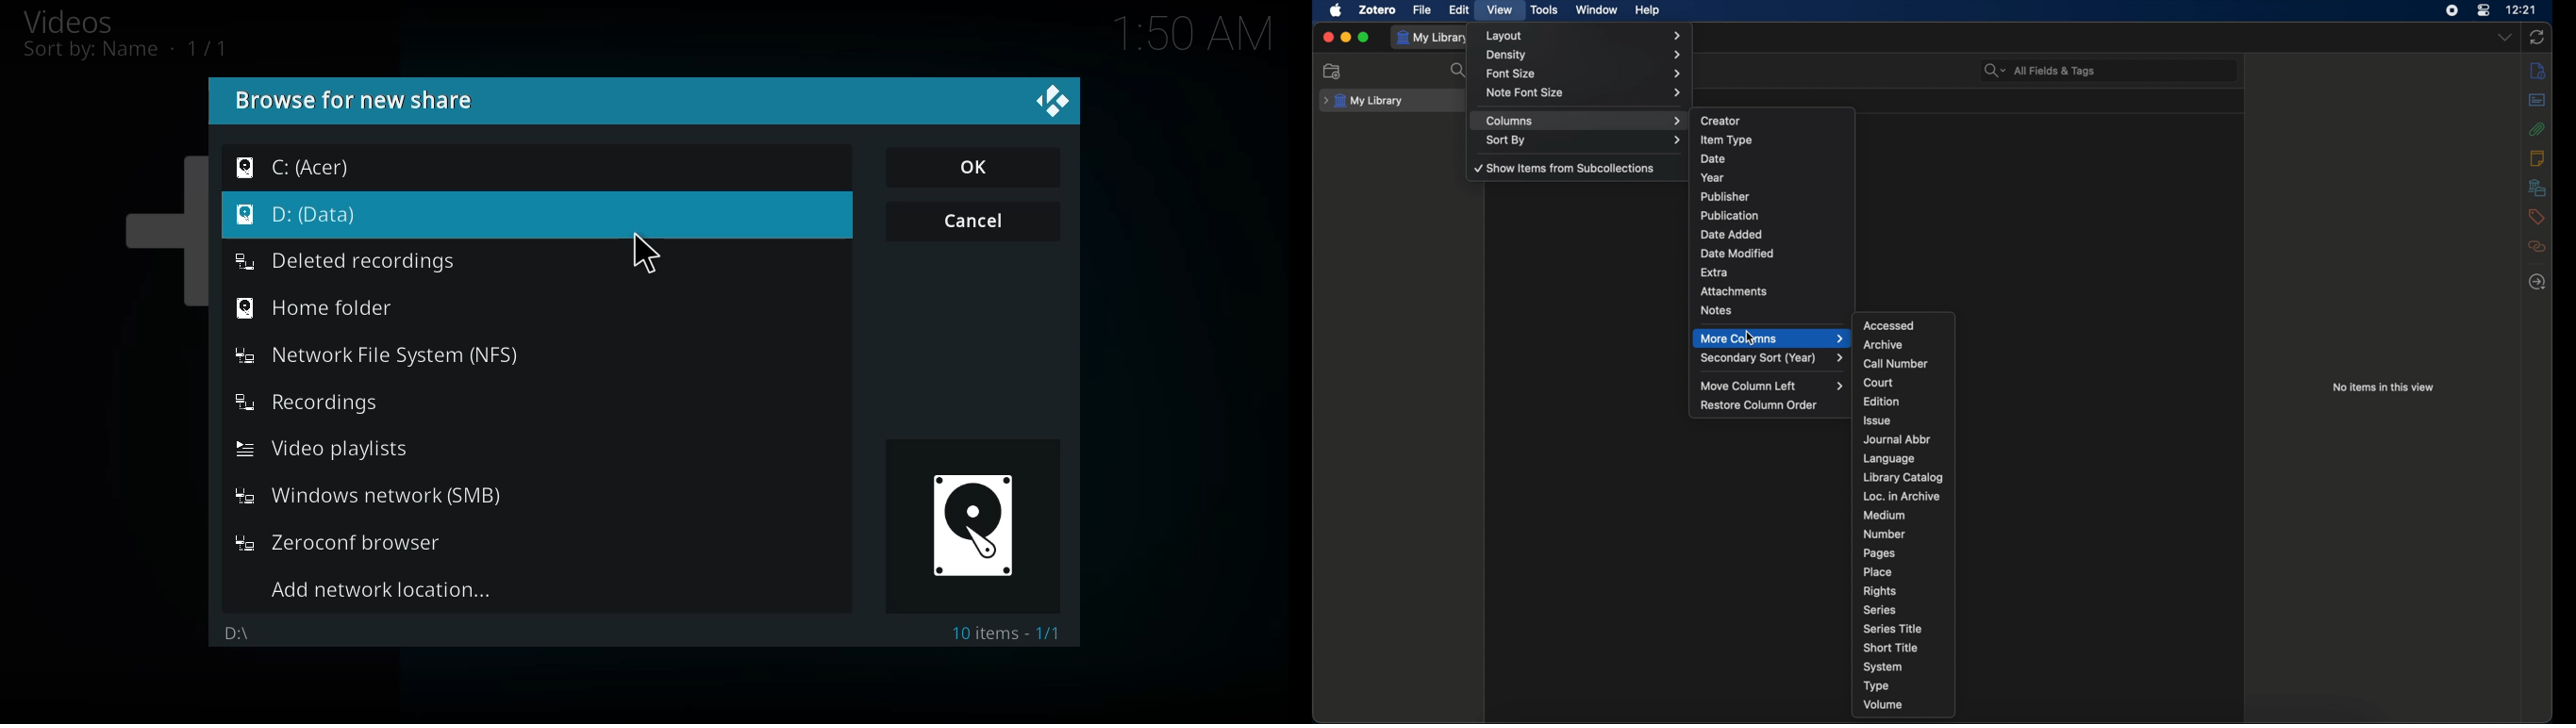 The image size is (2576, 728). I want to click on minimize, so click(1346, 38).